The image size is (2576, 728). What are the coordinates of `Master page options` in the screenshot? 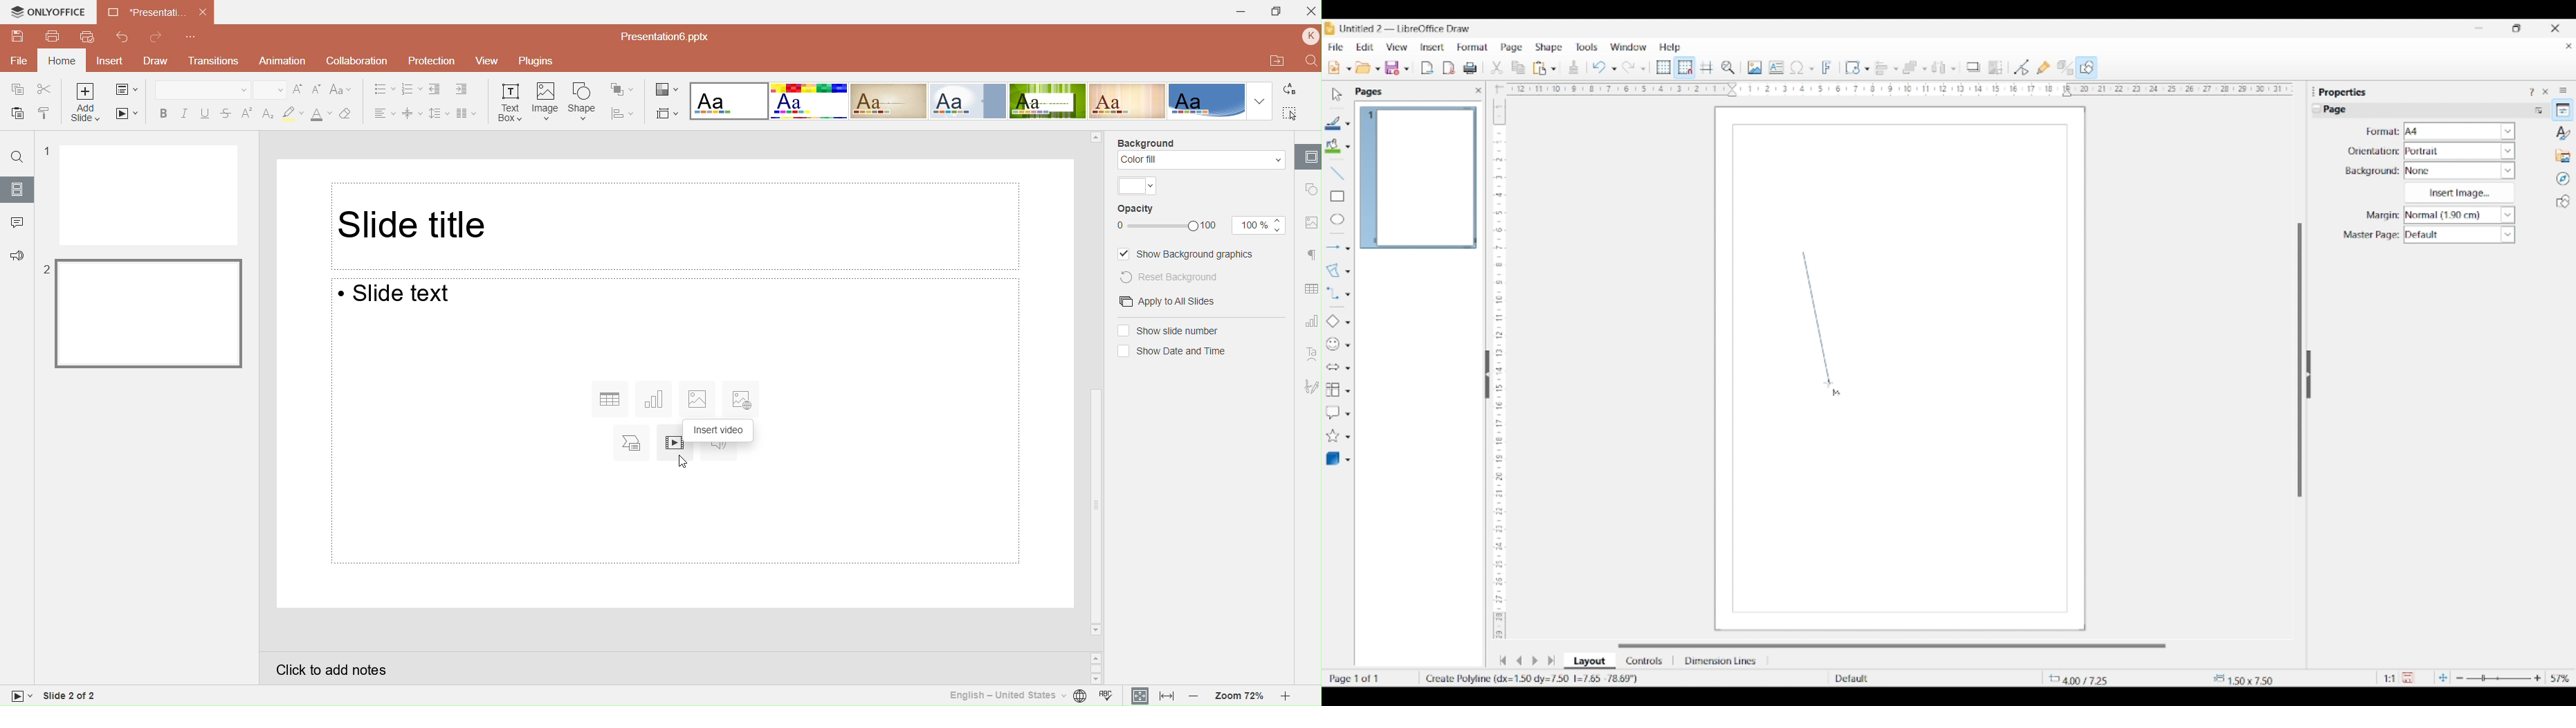 It's located at (2459, 235).